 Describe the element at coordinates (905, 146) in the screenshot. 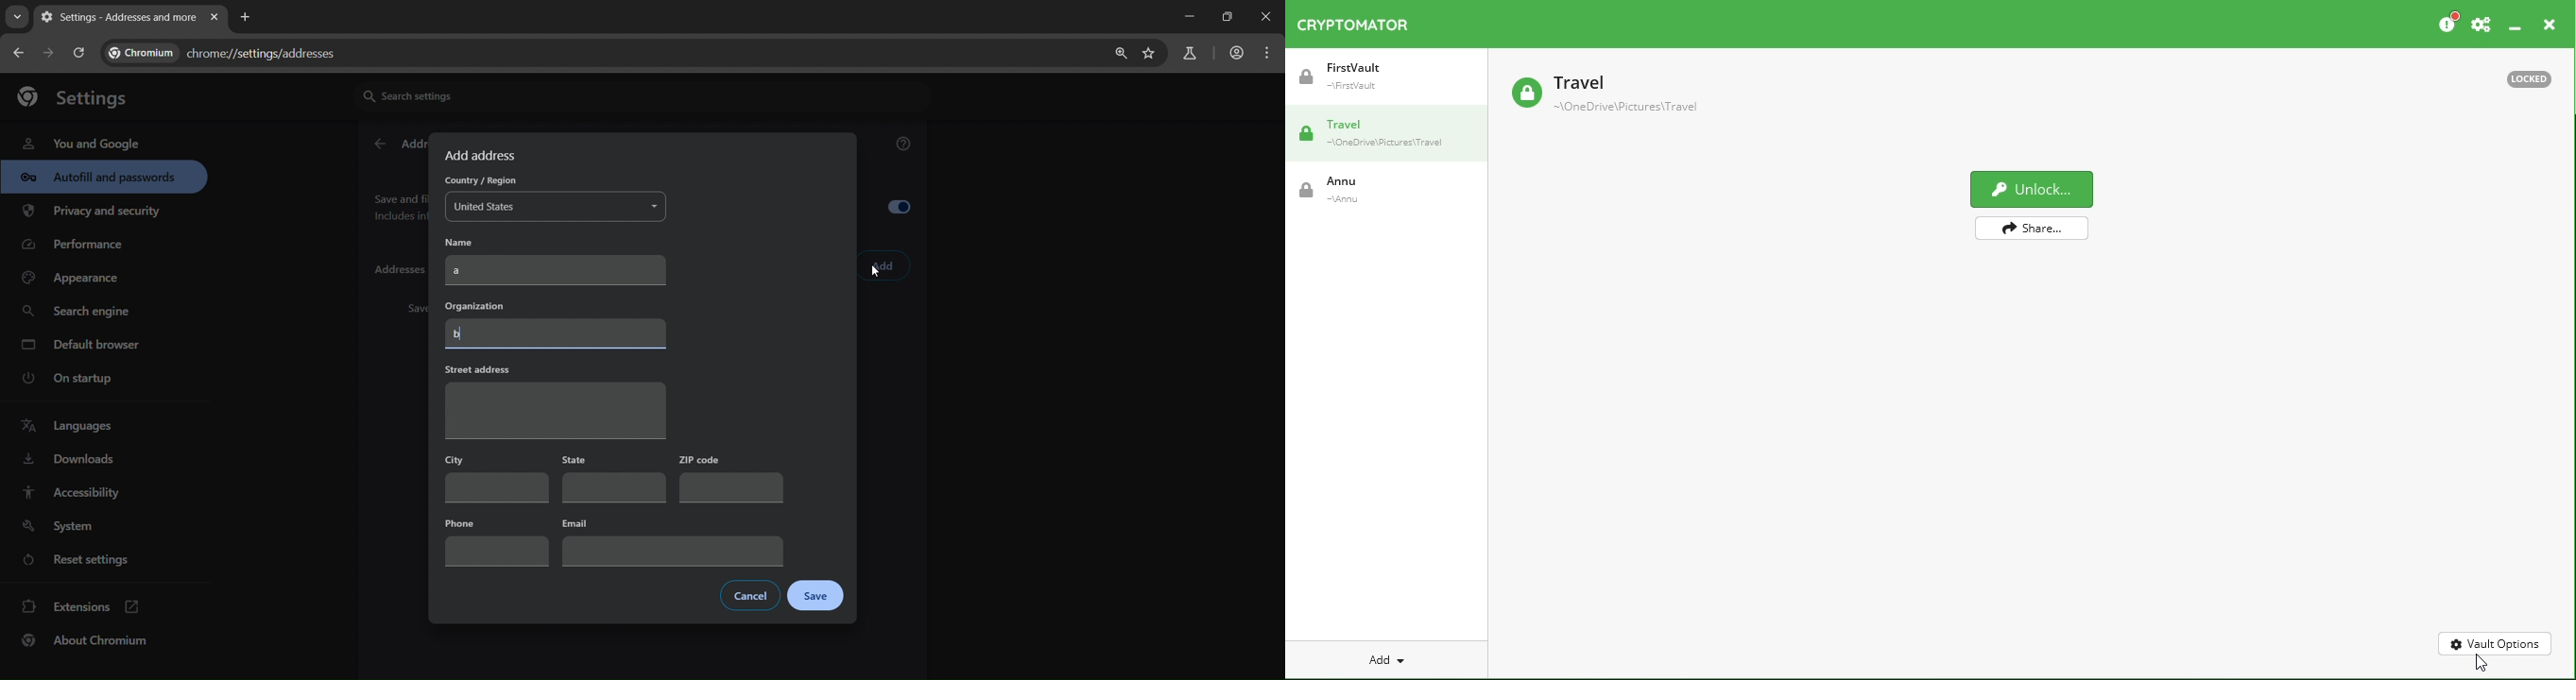

I see `get help` at that location.